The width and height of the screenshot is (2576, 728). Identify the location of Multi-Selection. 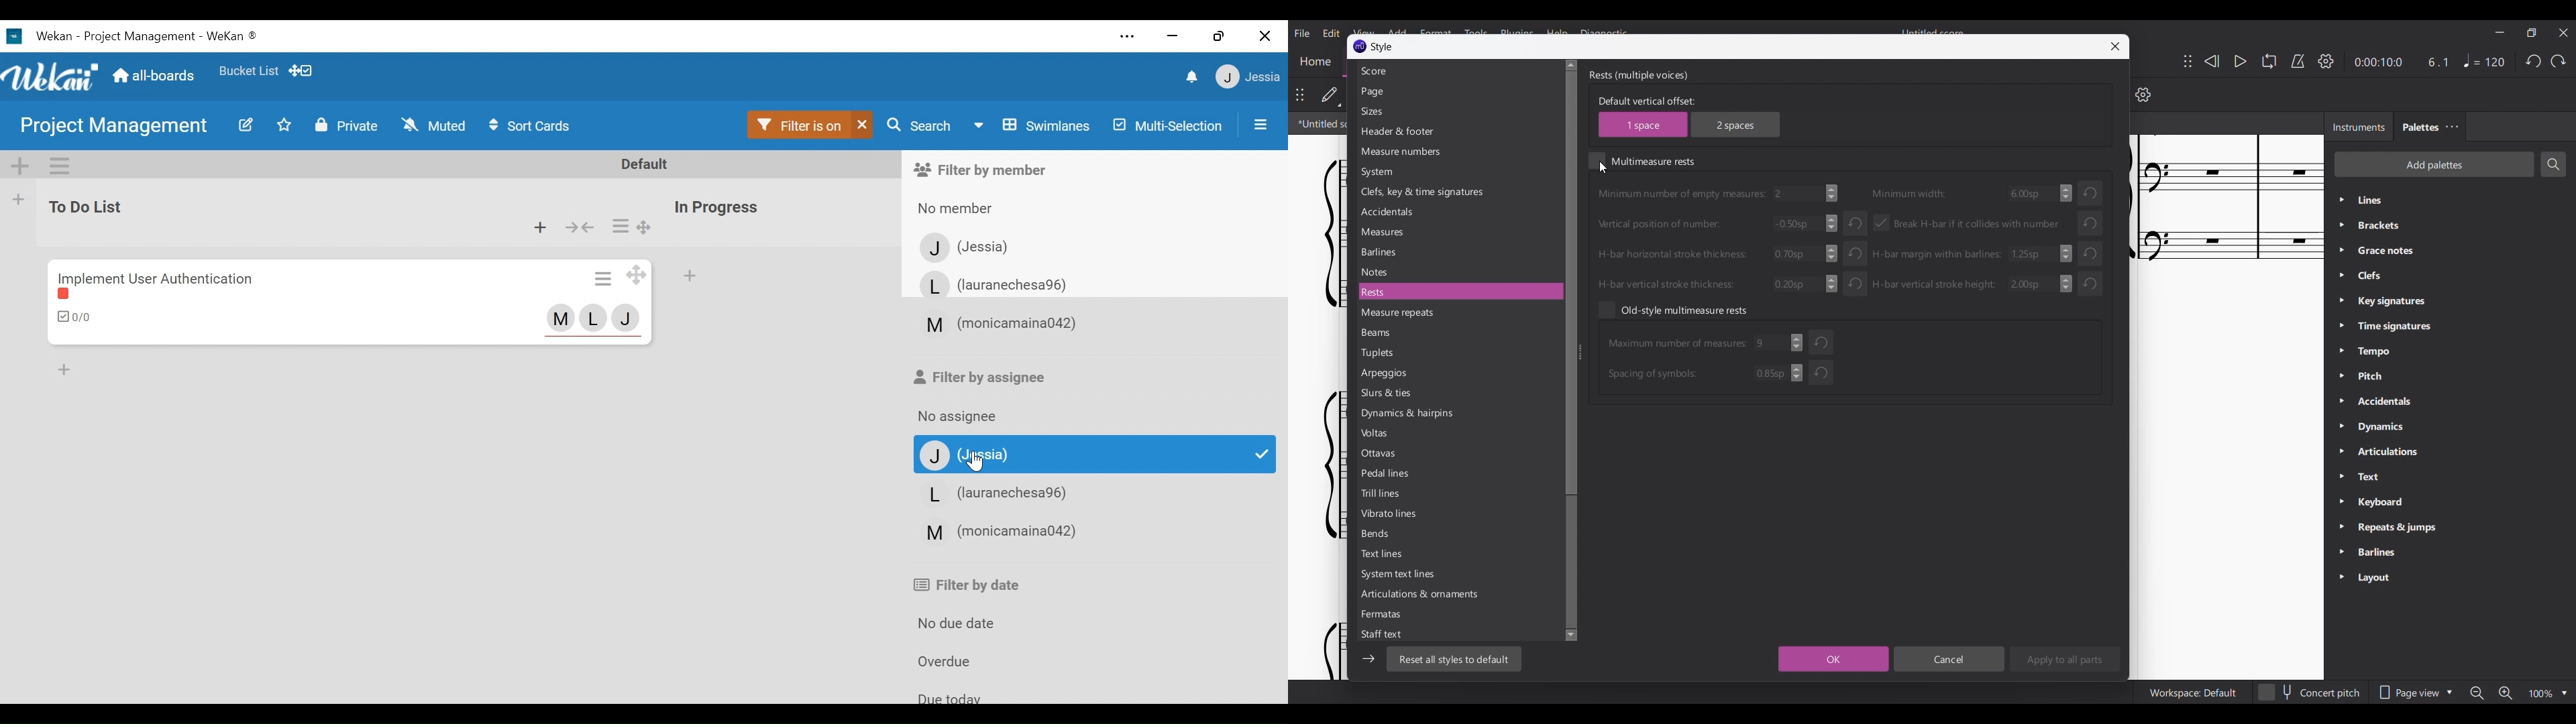
(1167, 125).